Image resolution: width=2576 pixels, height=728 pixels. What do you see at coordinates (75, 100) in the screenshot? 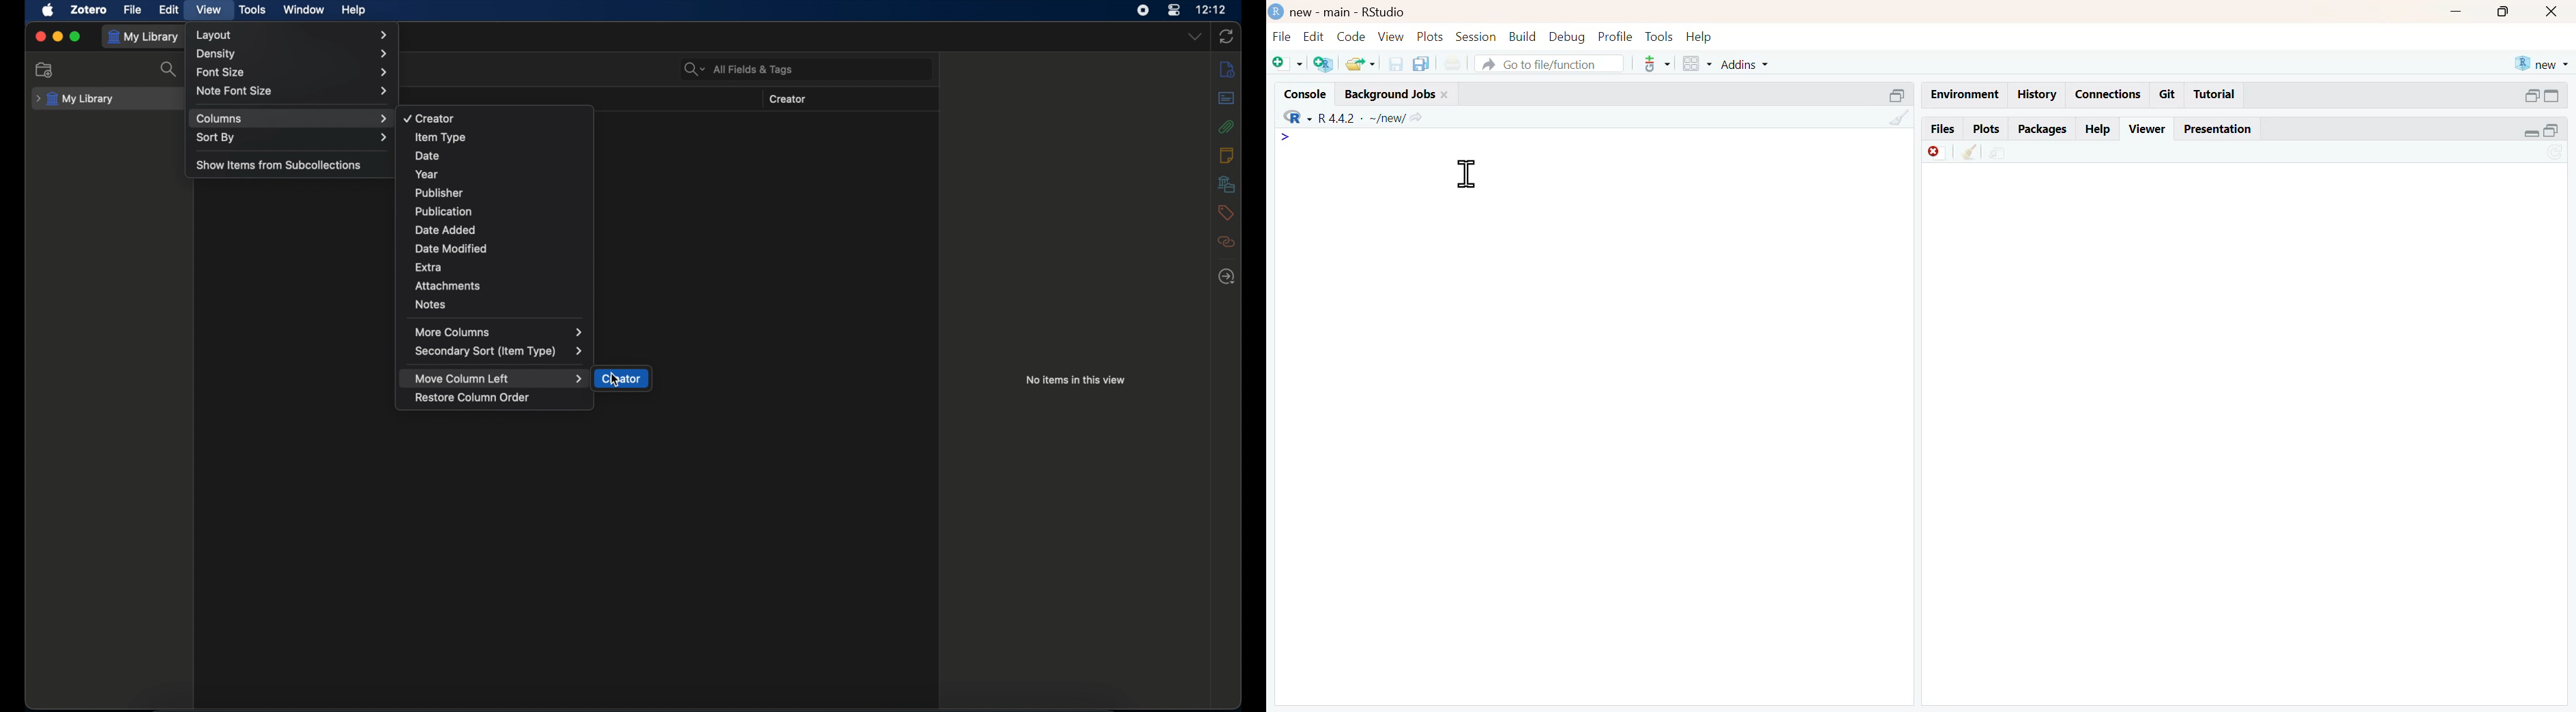
I see `my library` at bounding box center [75, 100].